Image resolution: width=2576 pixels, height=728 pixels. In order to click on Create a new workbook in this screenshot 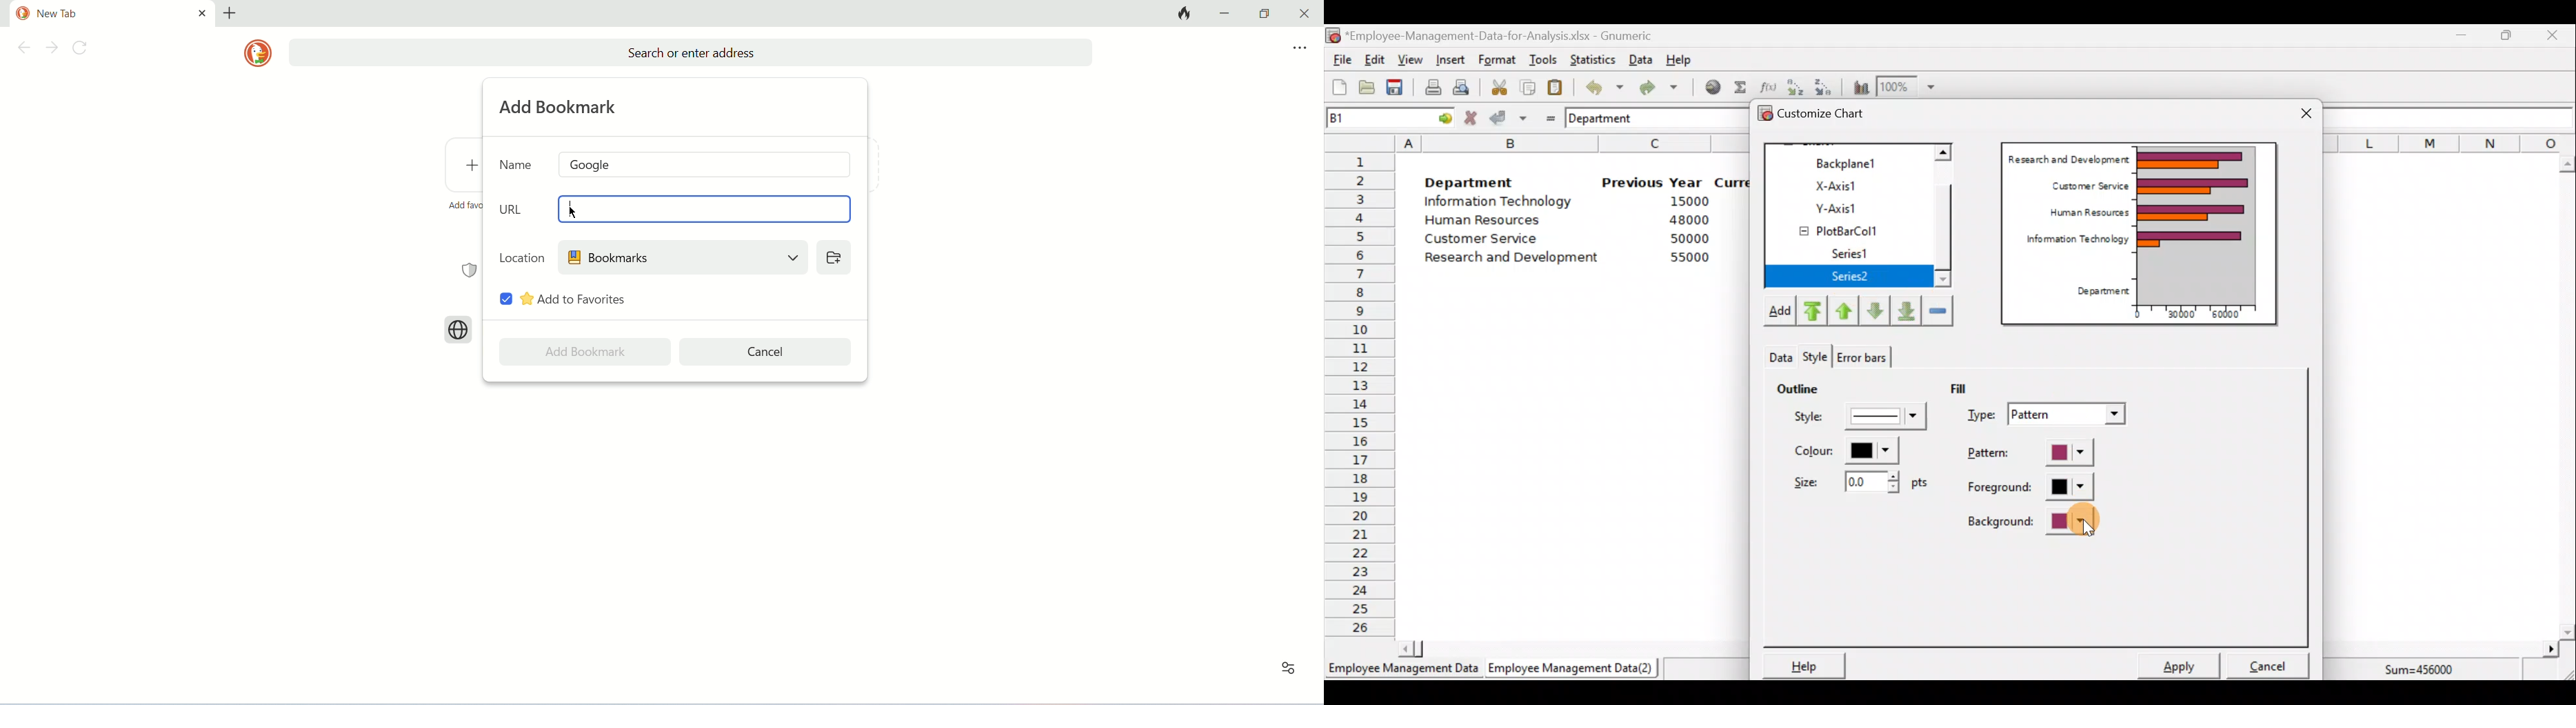, I will do `click(1340, 87)`.